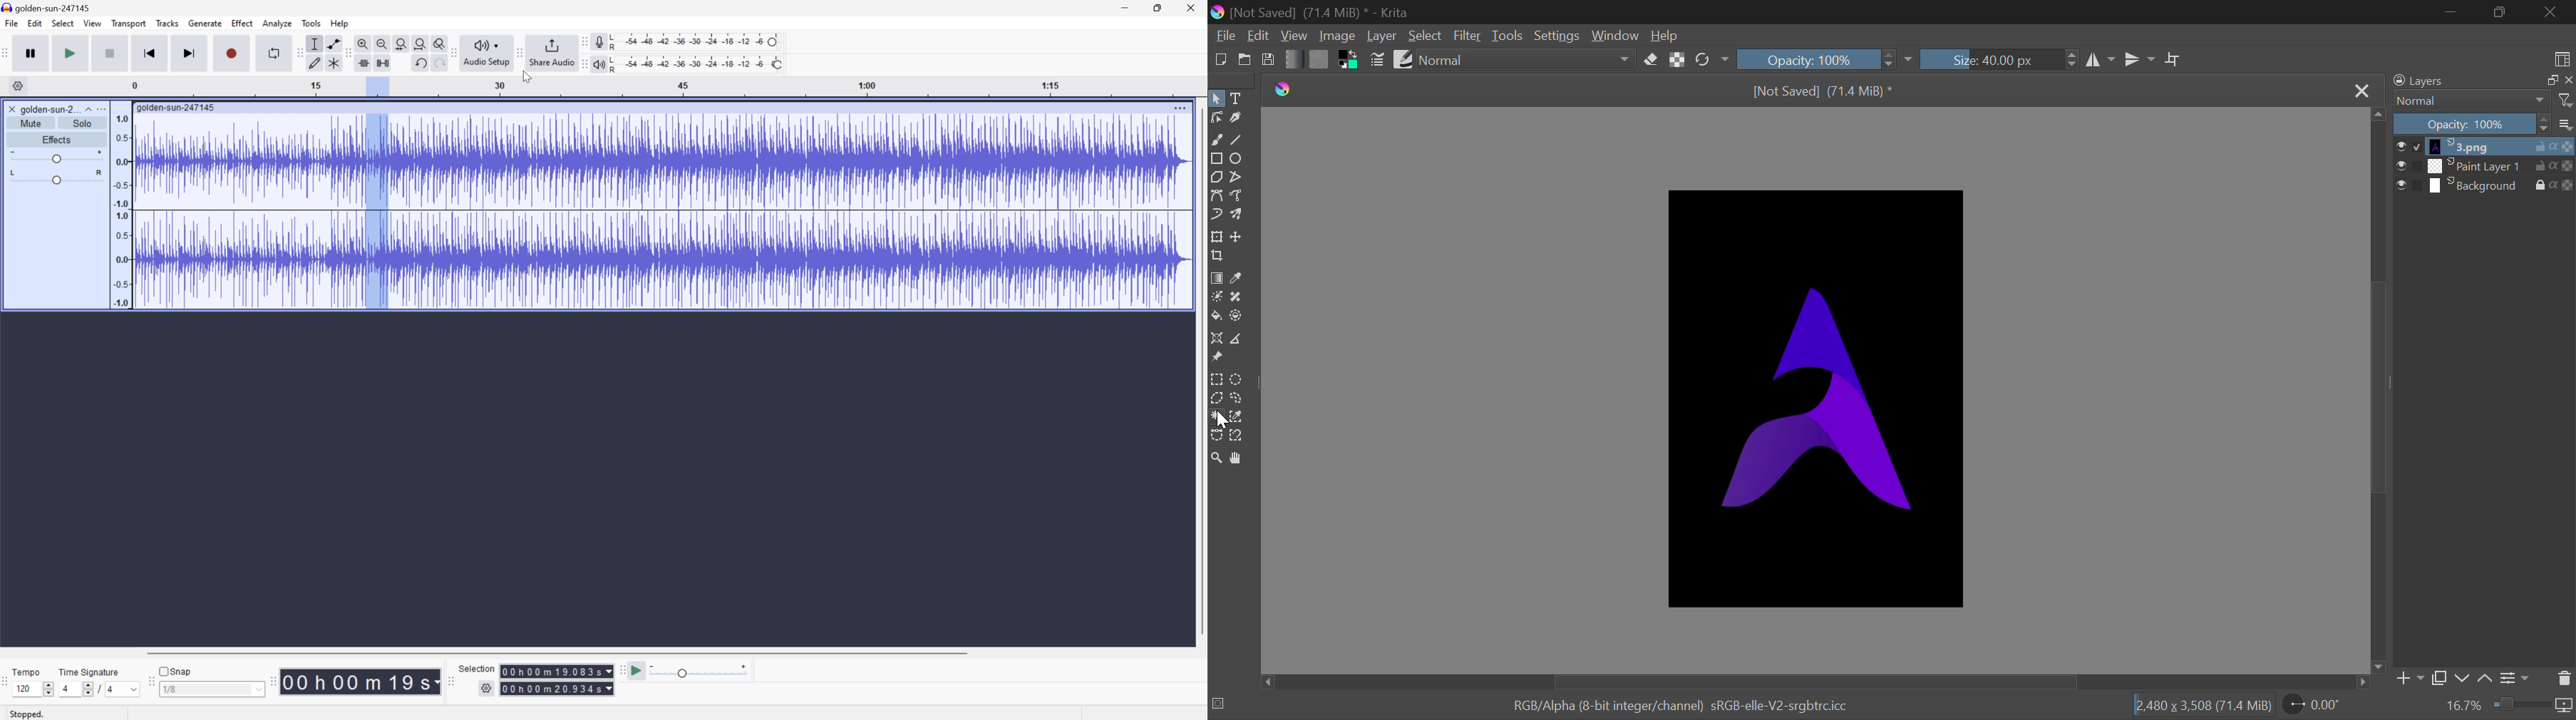 This screenshot has width=2576, height=728. Describe the element at coordinates (2379, 389) in the screenshot. I see `Scroll Bar` at that location.